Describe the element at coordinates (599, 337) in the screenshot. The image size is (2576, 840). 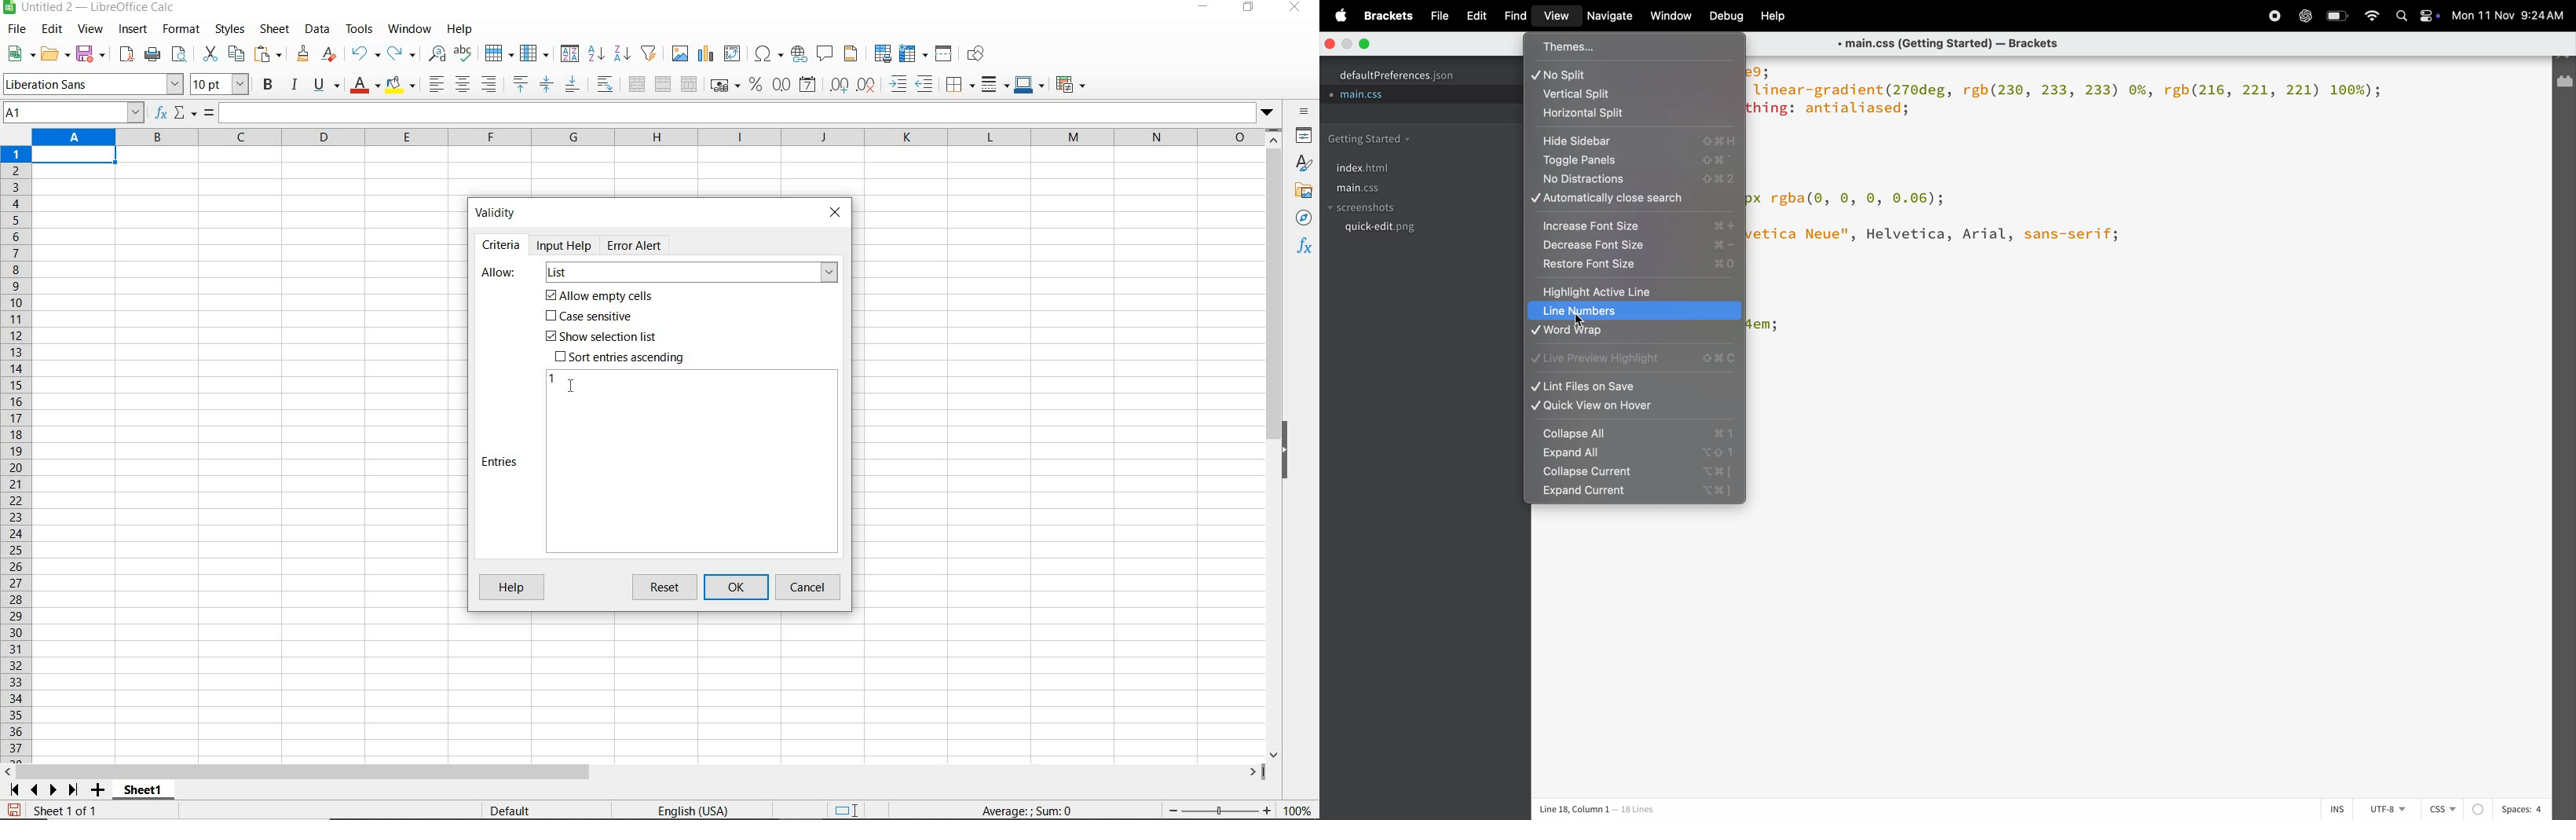
I see `Show selection list` at that location.